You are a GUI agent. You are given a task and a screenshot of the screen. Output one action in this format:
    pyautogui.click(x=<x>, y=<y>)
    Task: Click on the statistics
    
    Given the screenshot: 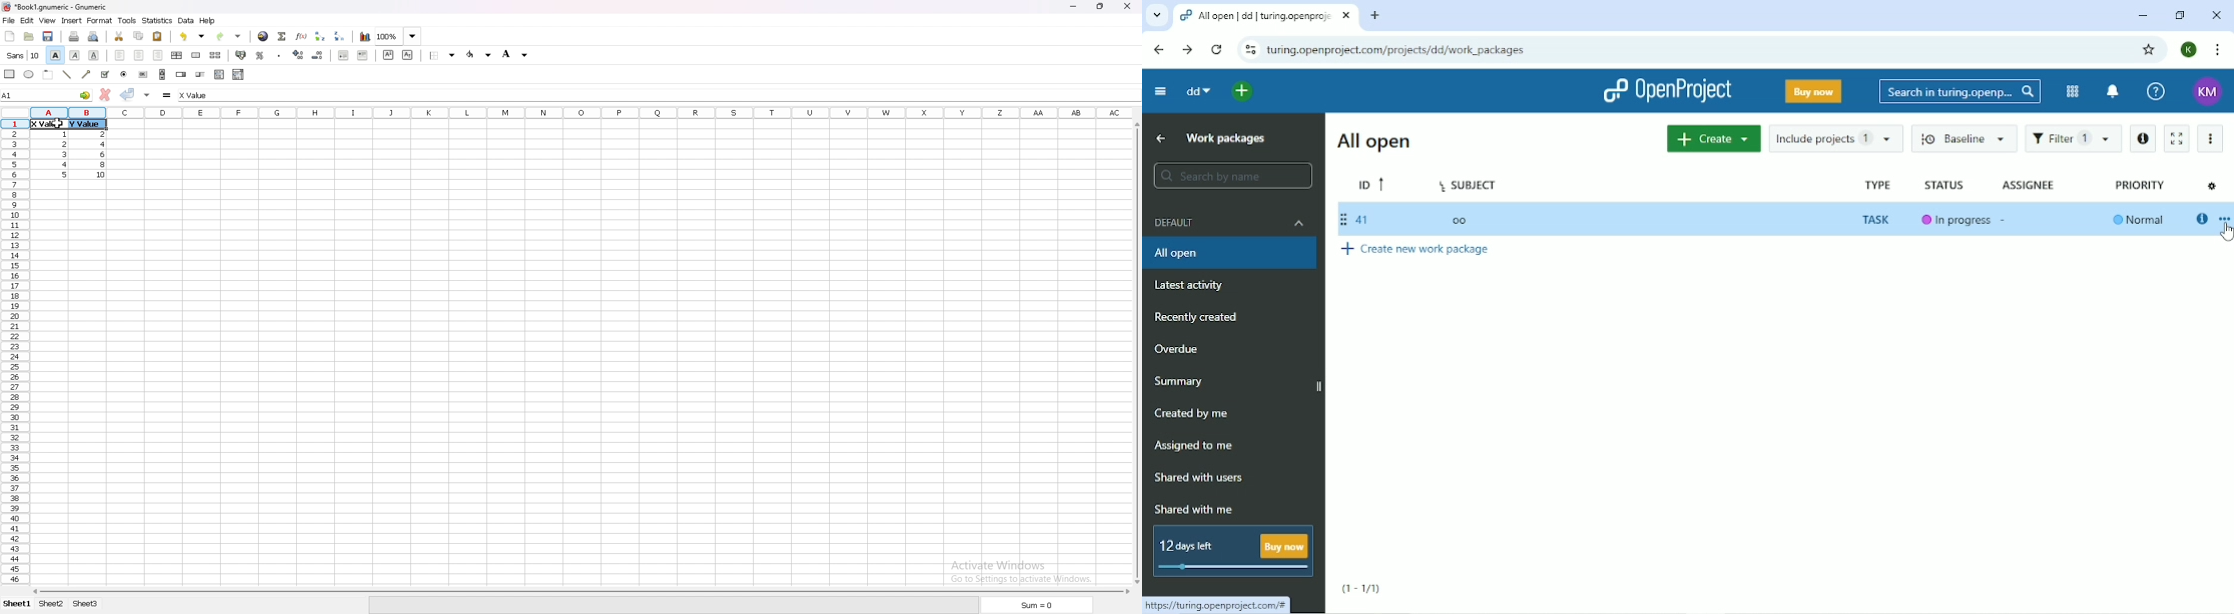 What is the action you would take?
    pyautogui.click(x=158, y=20)
    